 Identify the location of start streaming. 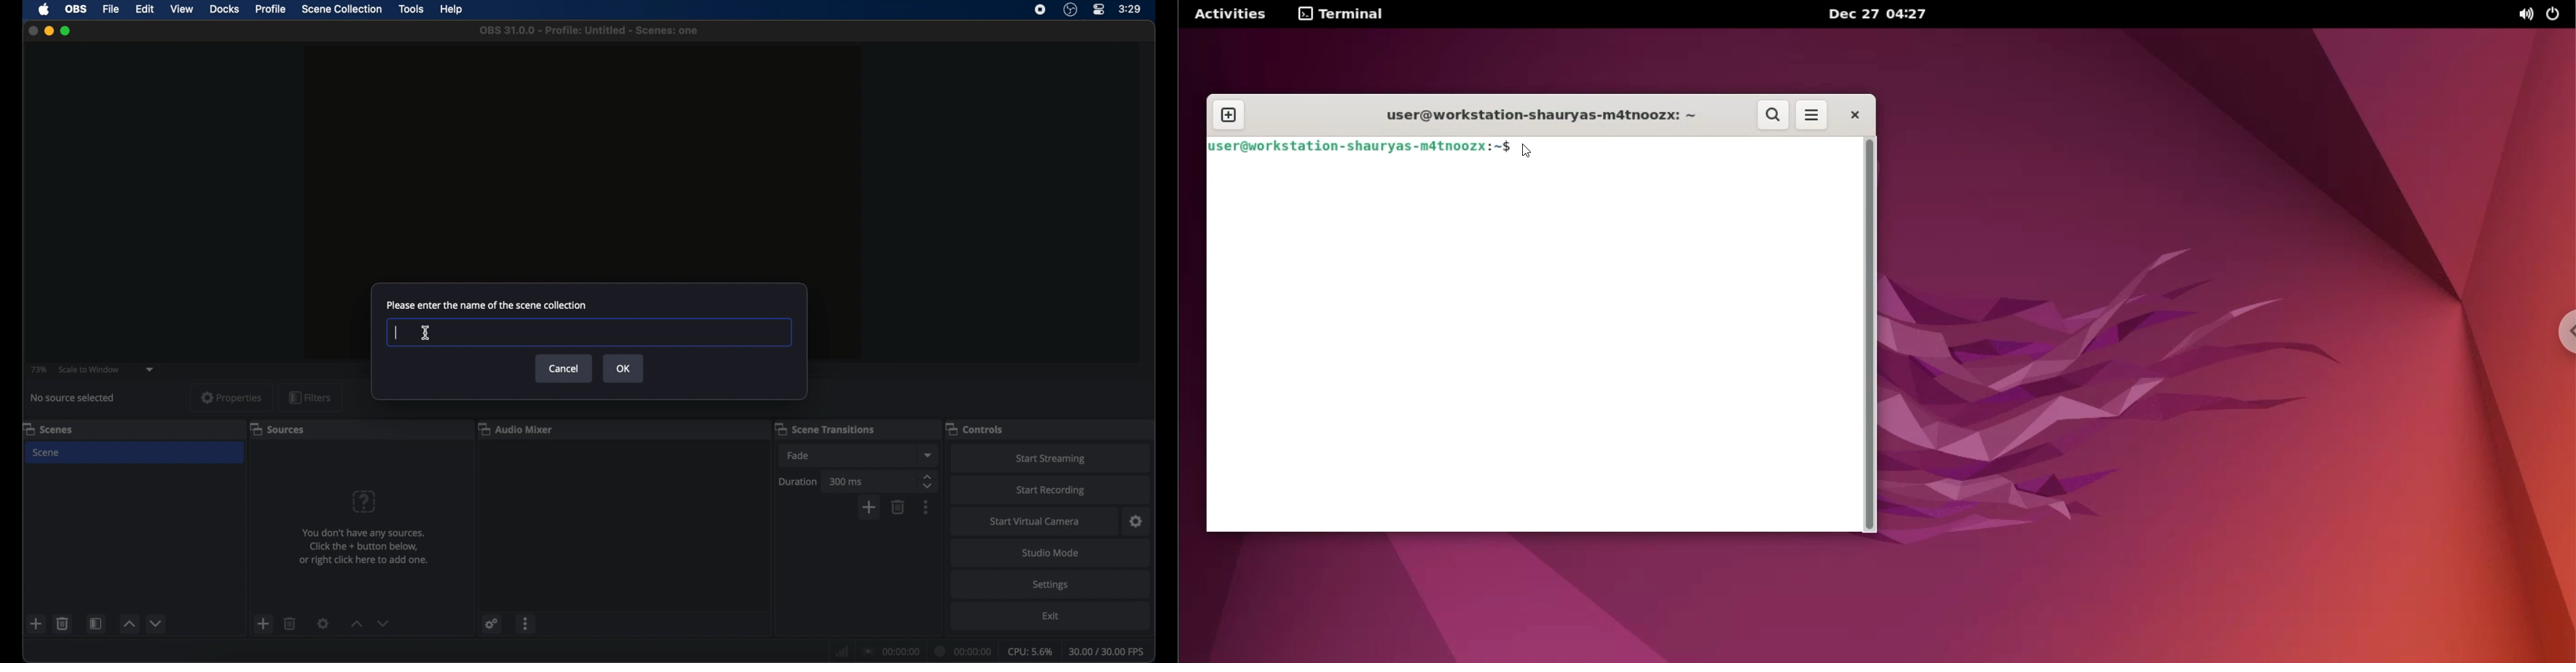
(1051, 459).